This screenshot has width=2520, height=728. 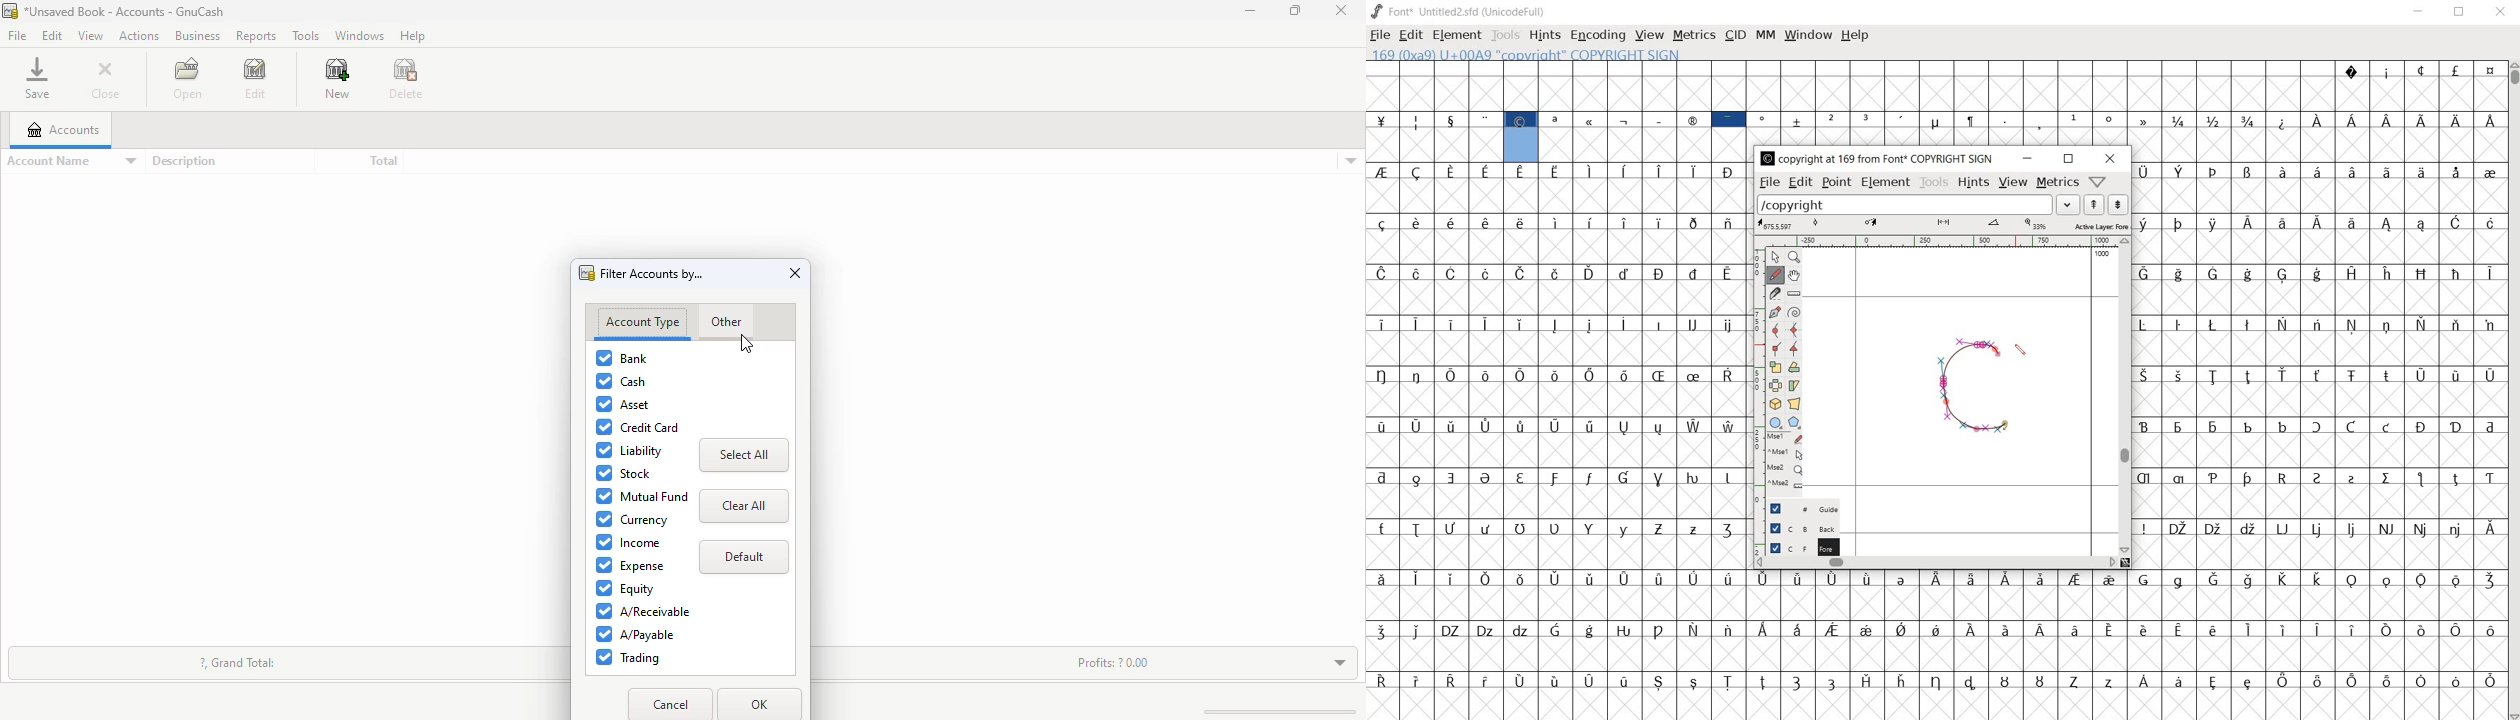 I want to click on accounts, so click(x=63, y=129).